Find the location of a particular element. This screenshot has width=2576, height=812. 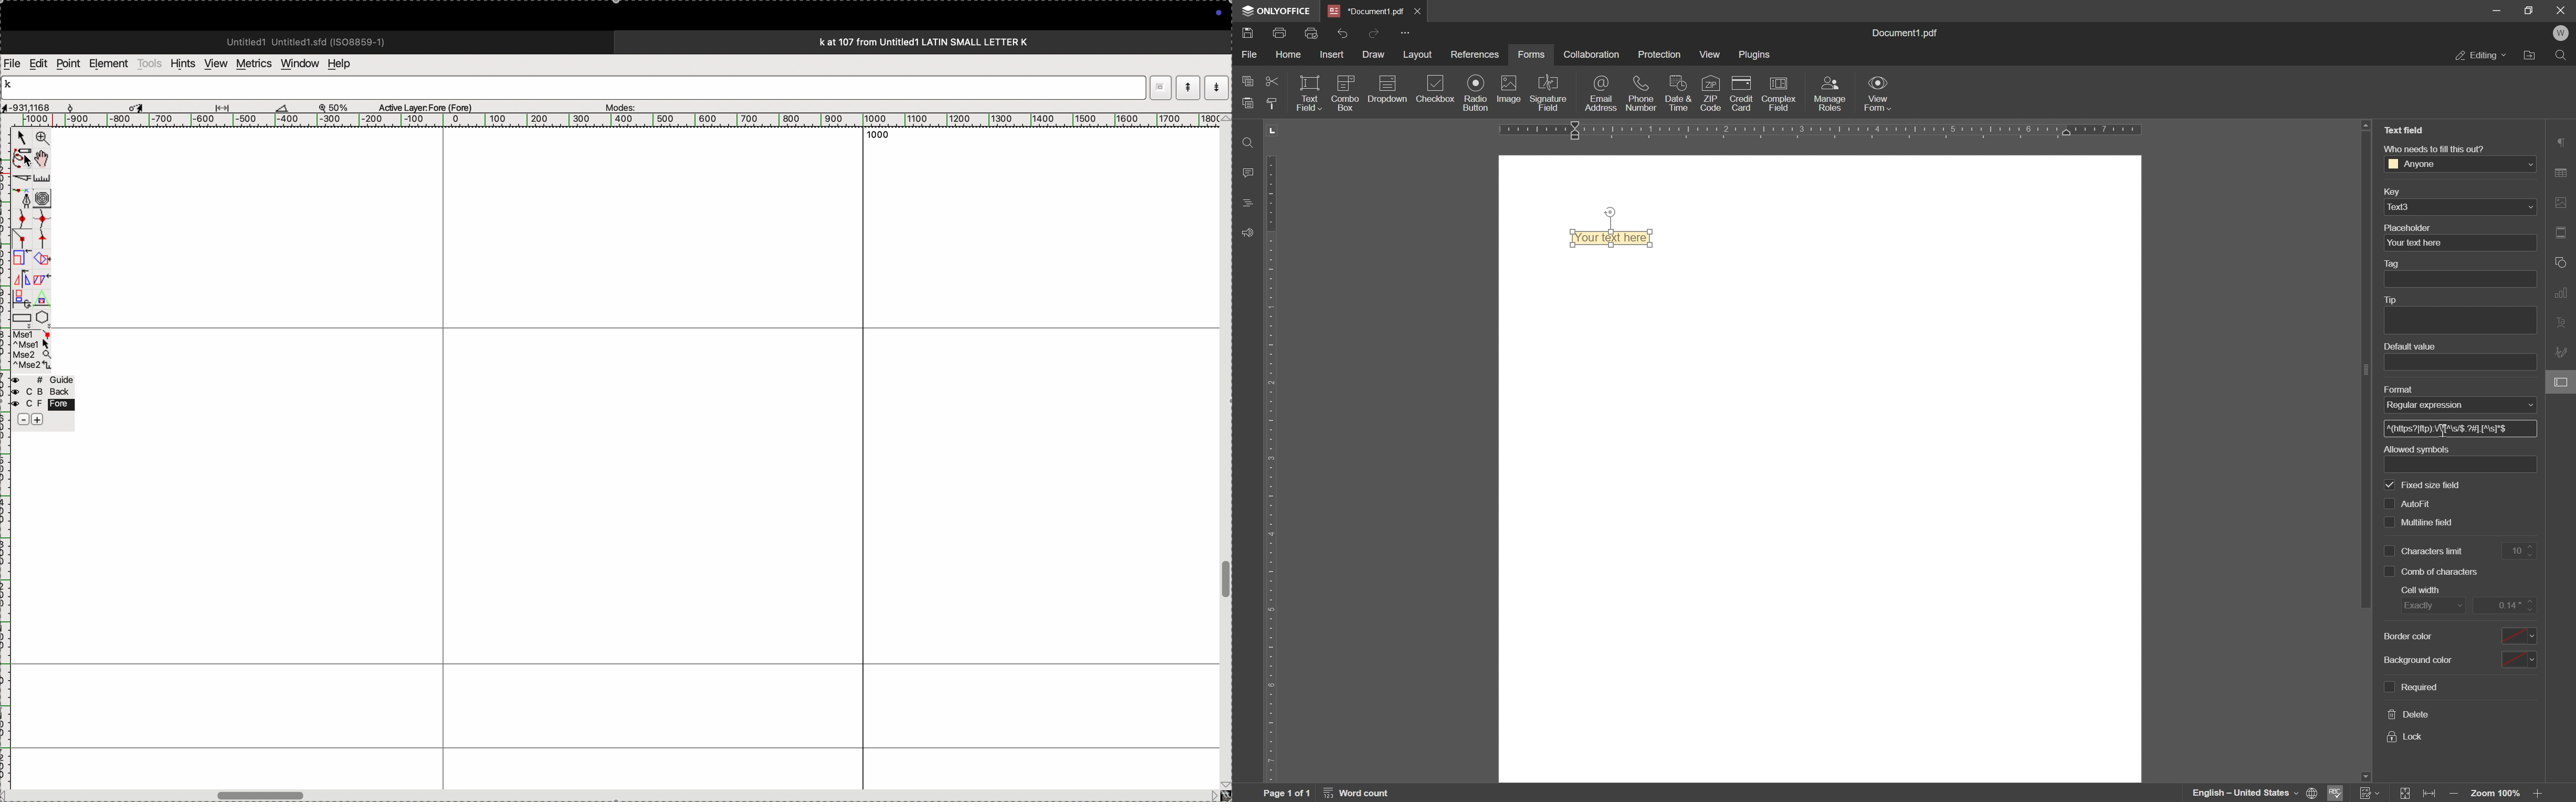

text3 is located at coordinates (2405, 206).